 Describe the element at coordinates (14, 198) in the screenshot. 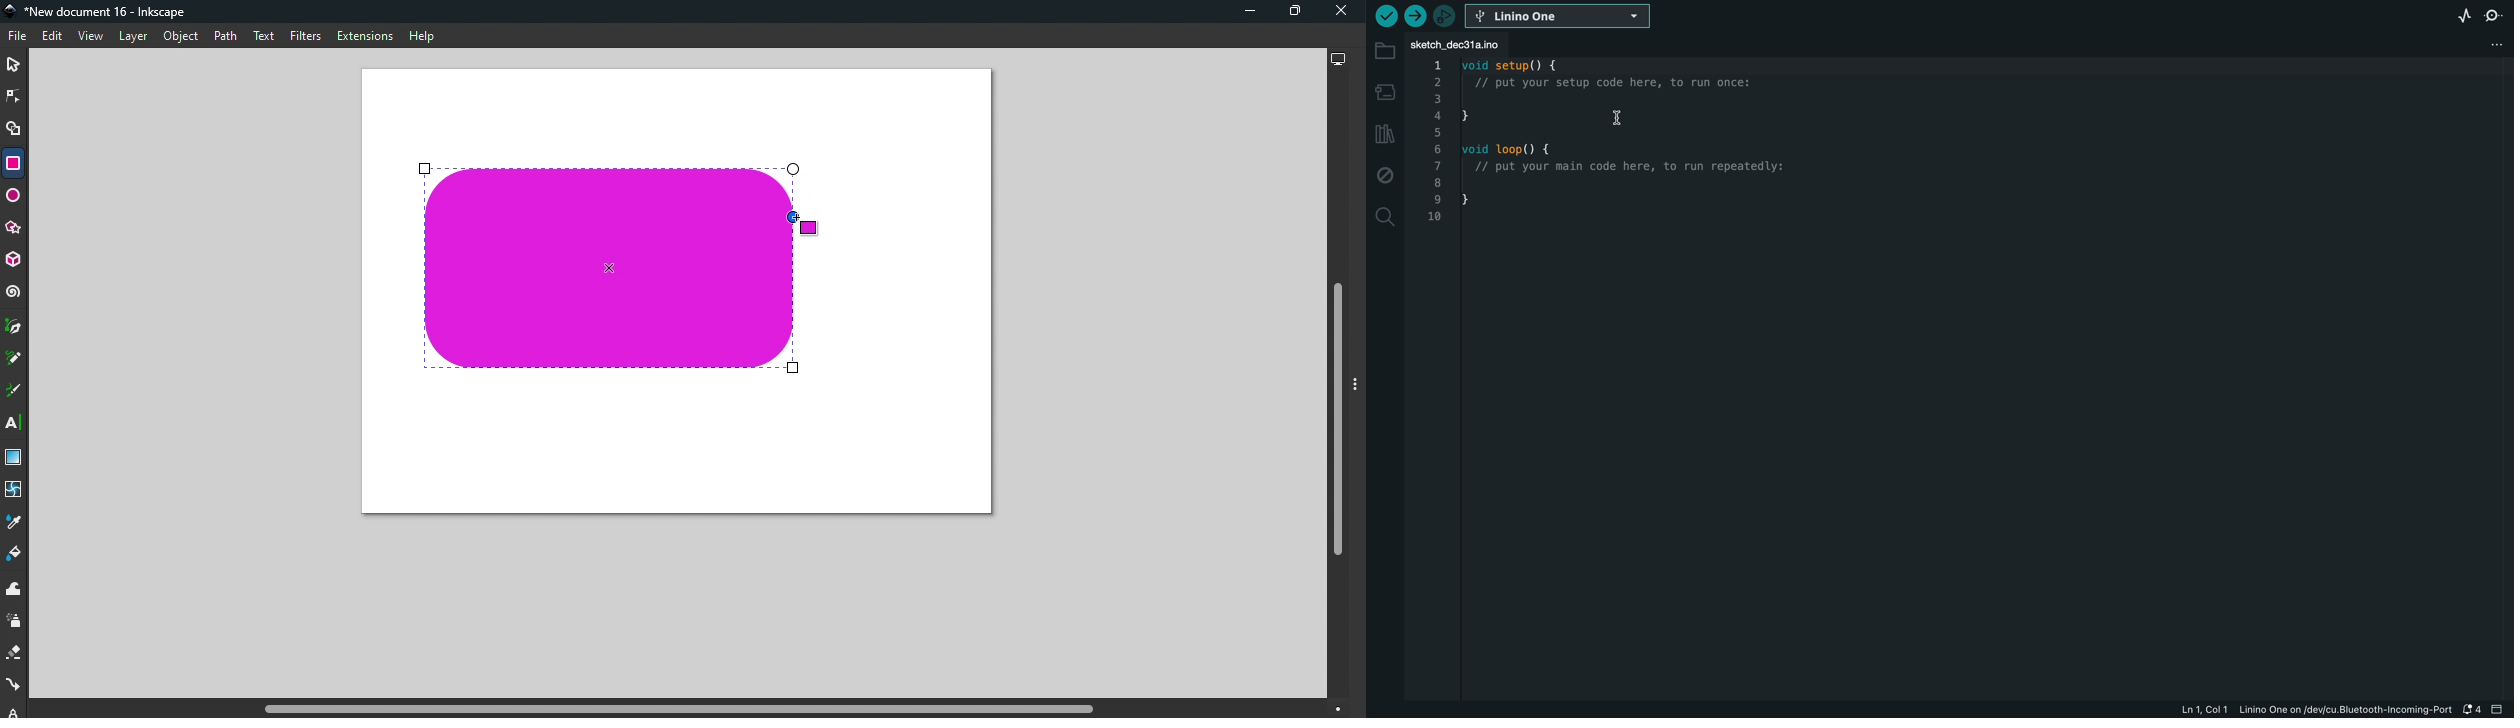

I see `Ellipse/Arc tool` at that location.